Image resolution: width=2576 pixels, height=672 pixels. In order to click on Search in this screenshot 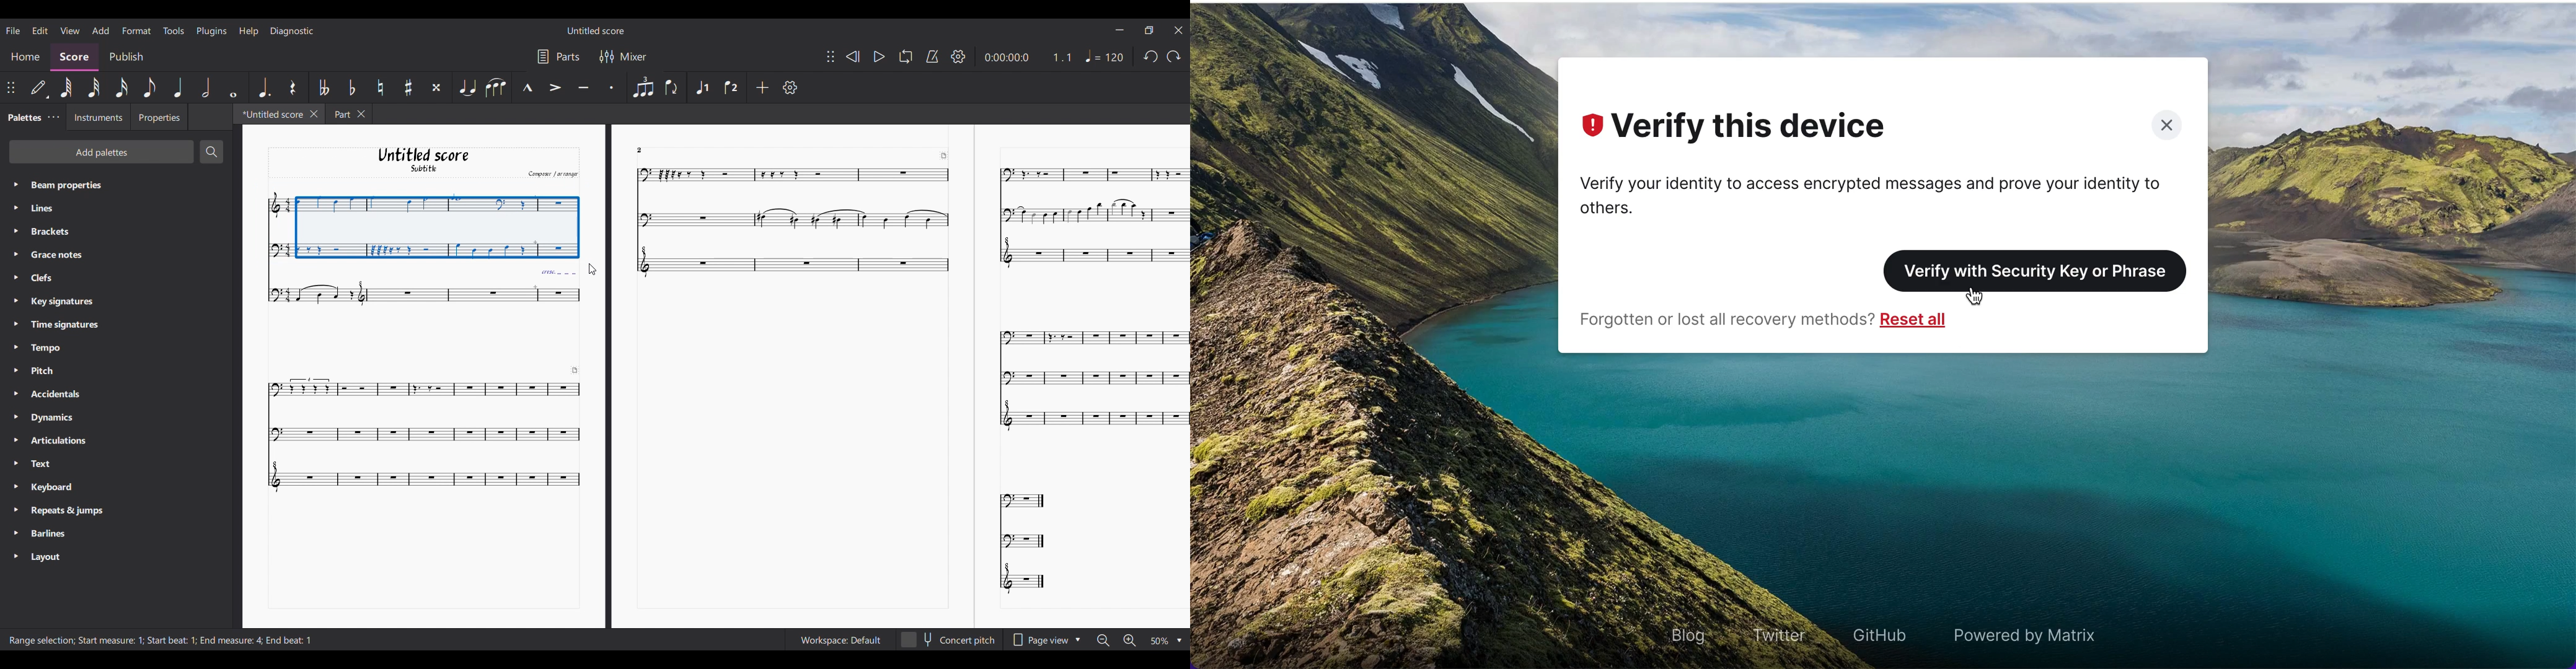, I will do `click(211, 152)`.